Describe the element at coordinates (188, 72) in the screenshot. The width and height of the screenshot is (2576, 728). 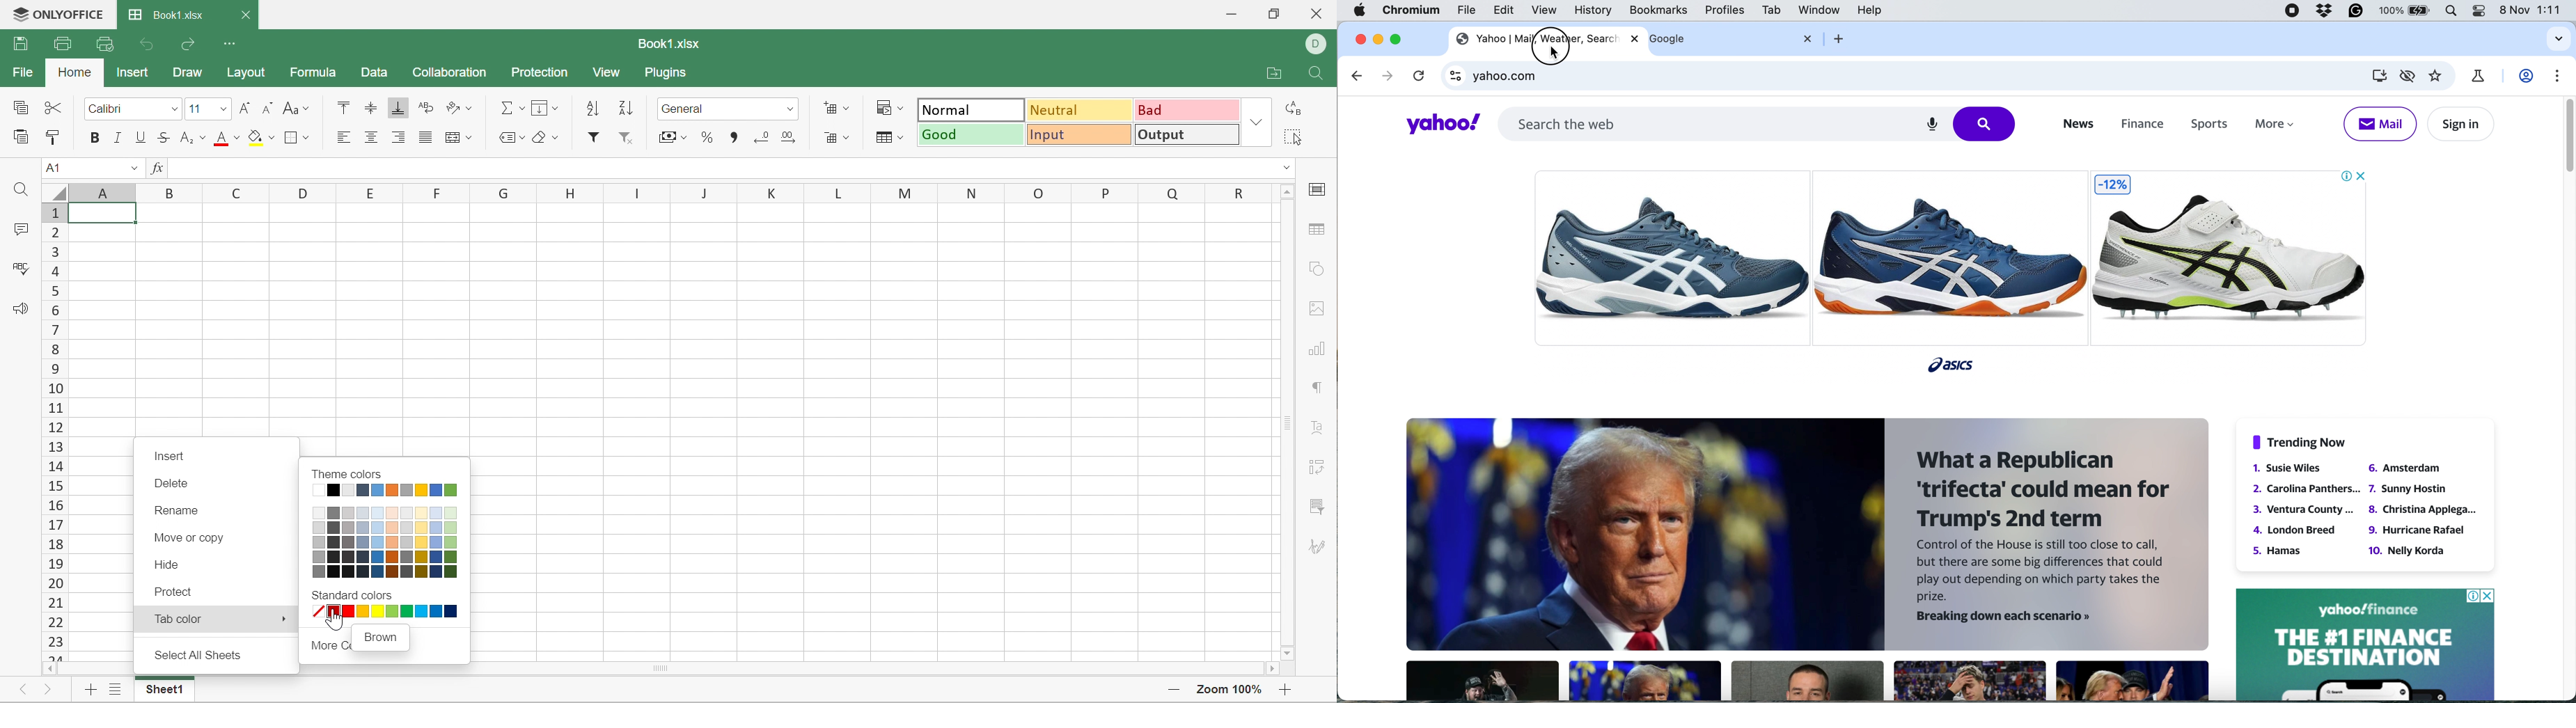
I see `Draw` at that location.